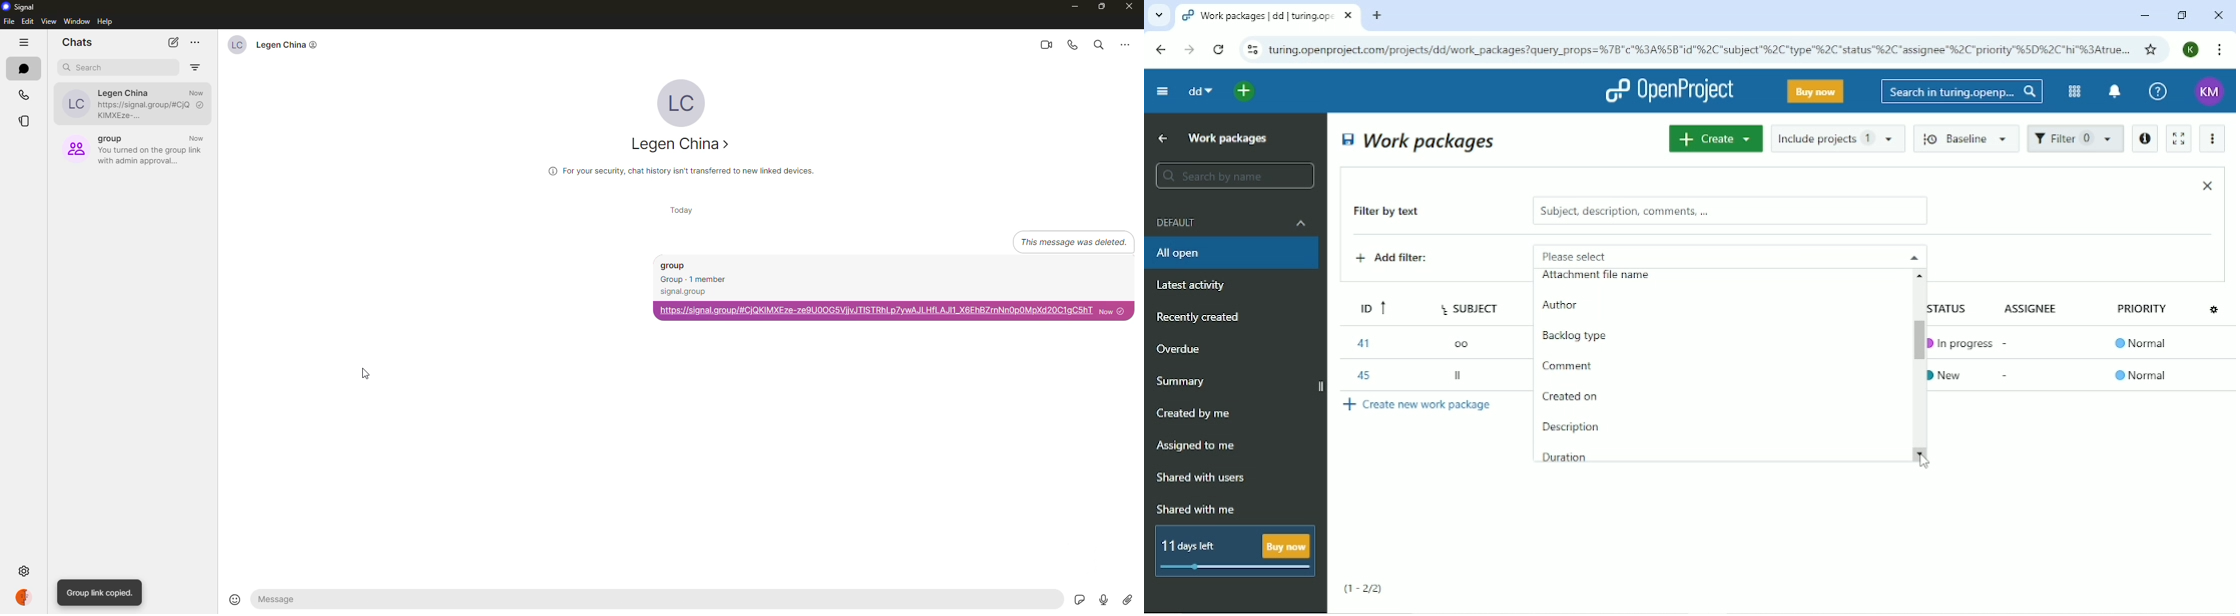  What do you see at coordinates (1097, 46) in the screenshot?
I see `search` at bounding box center [1097, 46].